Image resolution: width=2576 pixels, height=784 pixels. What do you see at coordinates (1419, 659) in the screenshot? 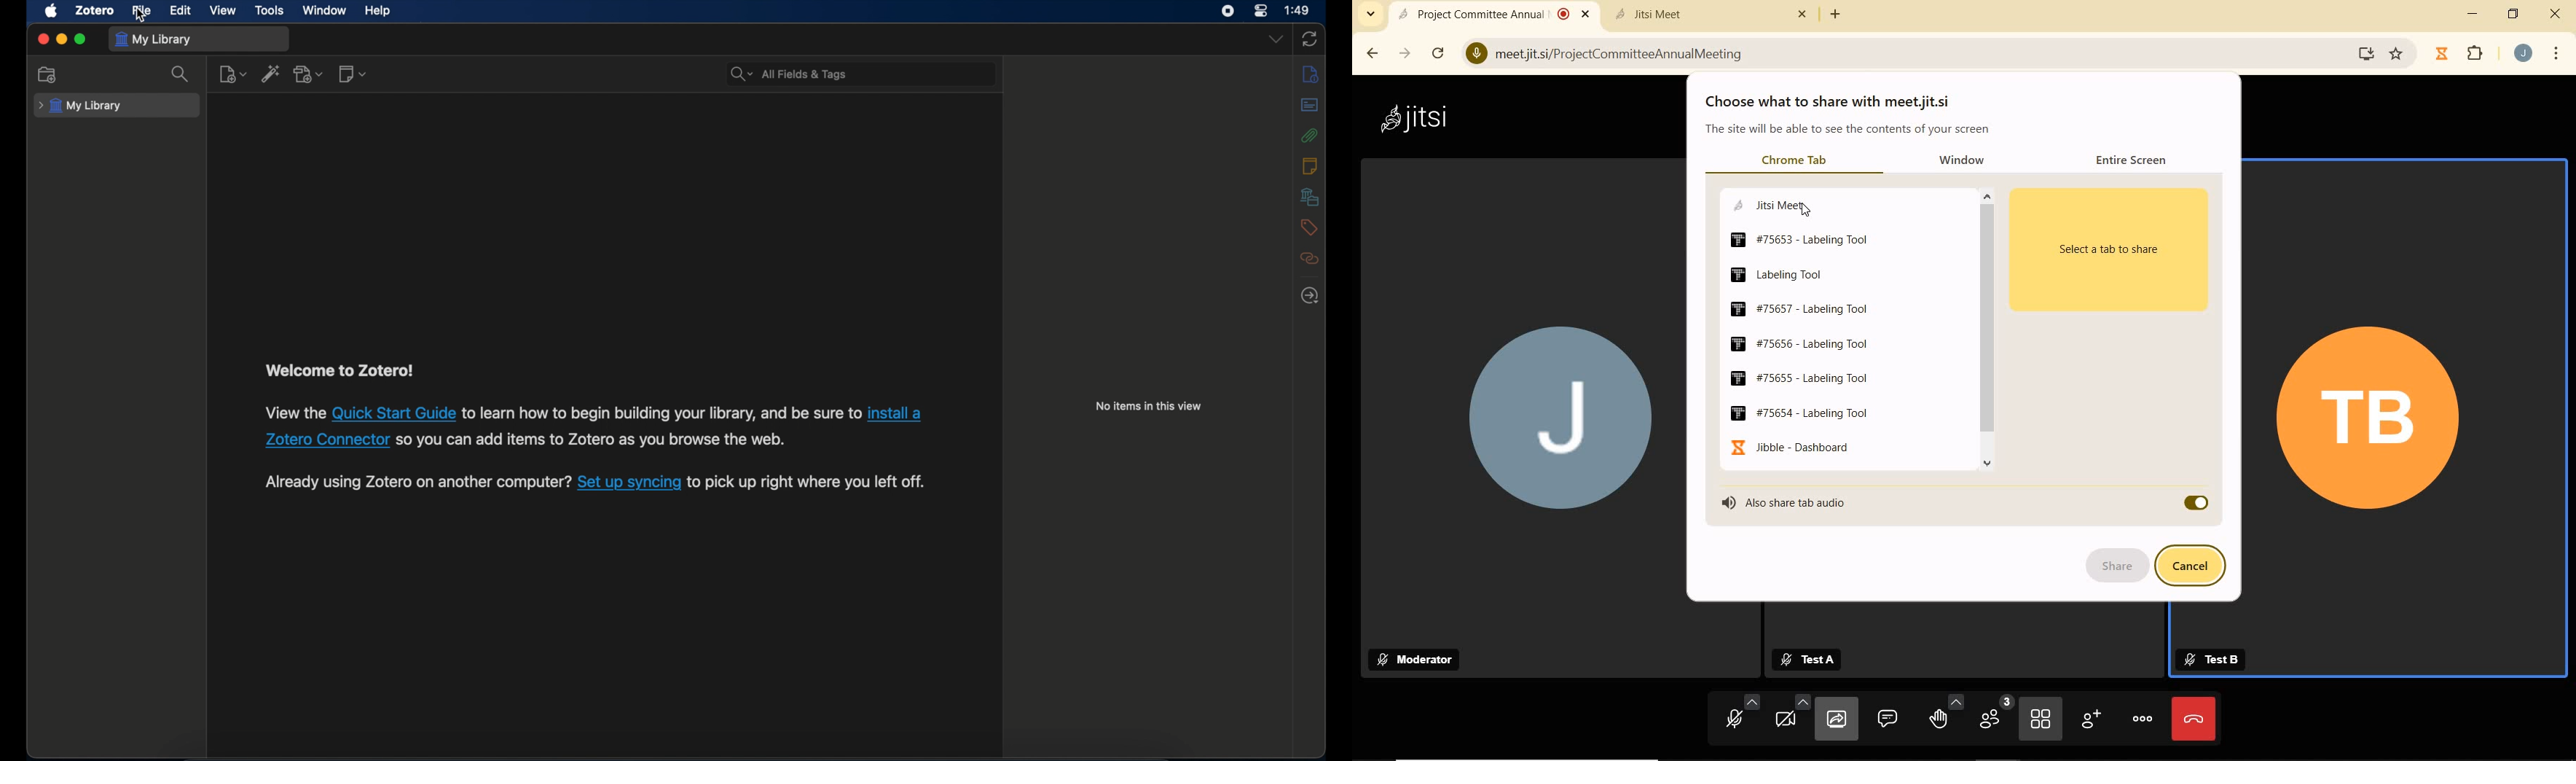
I see `MODERATOR` at bounding box center [1419, 659].